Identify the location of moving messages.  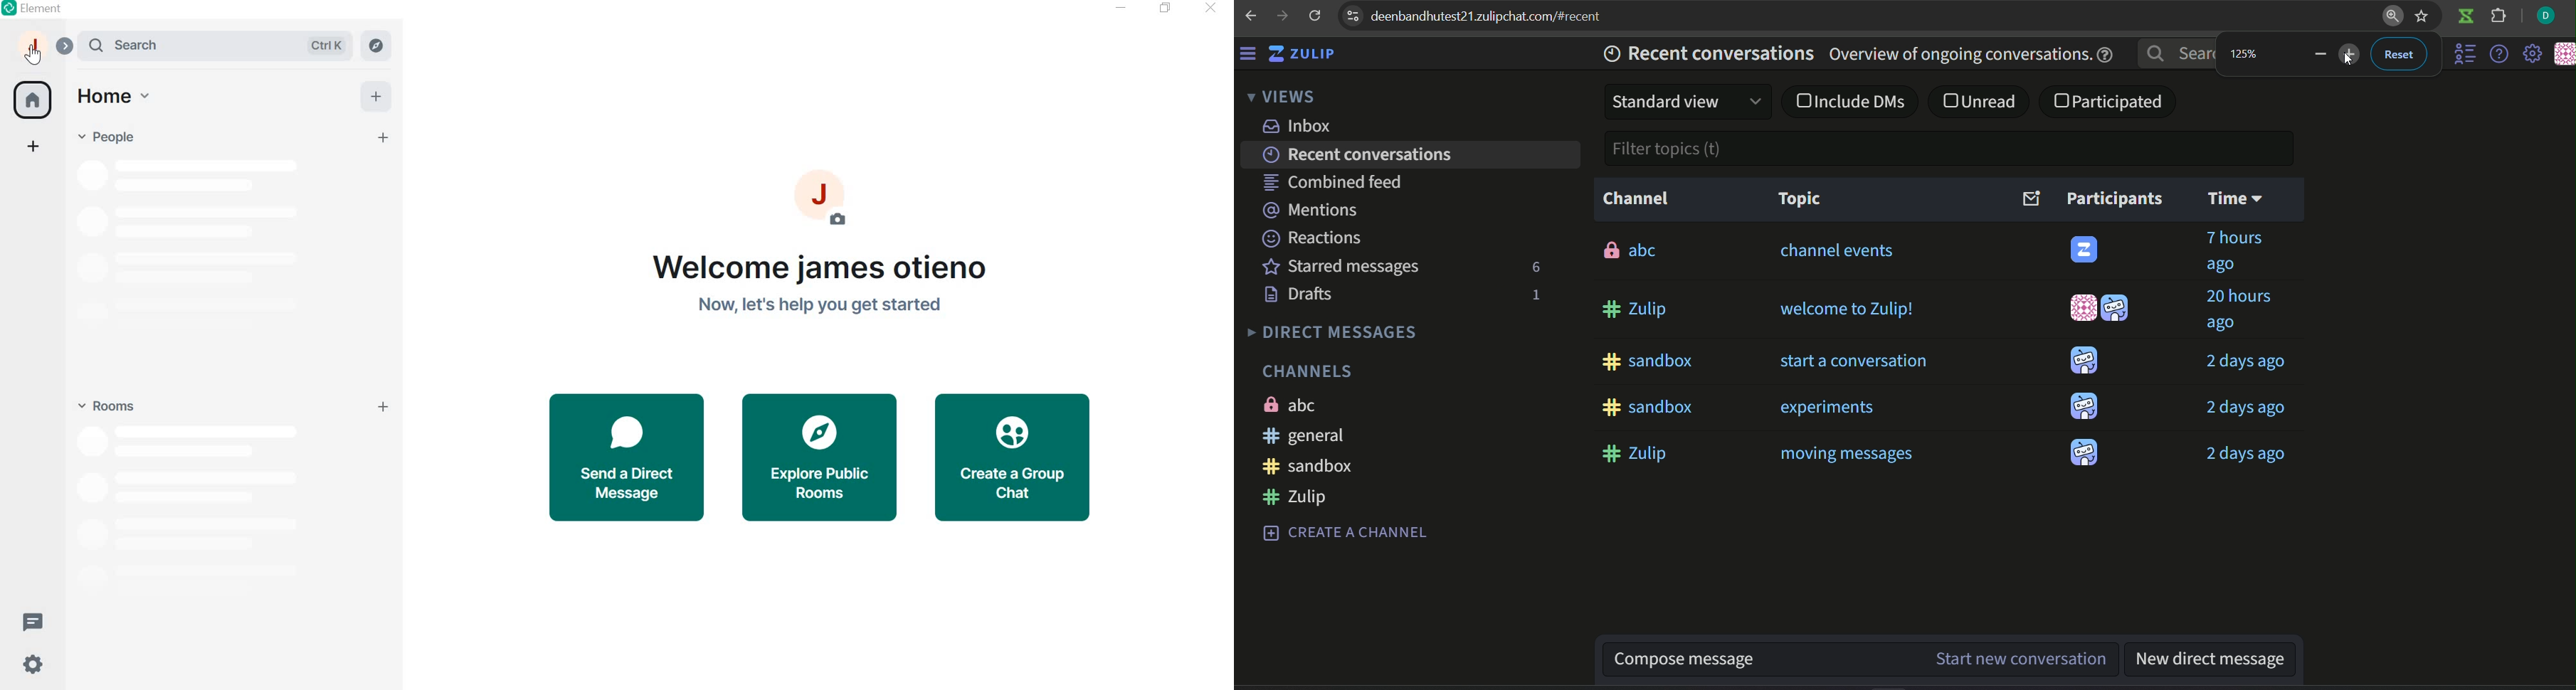
(1847, 453).